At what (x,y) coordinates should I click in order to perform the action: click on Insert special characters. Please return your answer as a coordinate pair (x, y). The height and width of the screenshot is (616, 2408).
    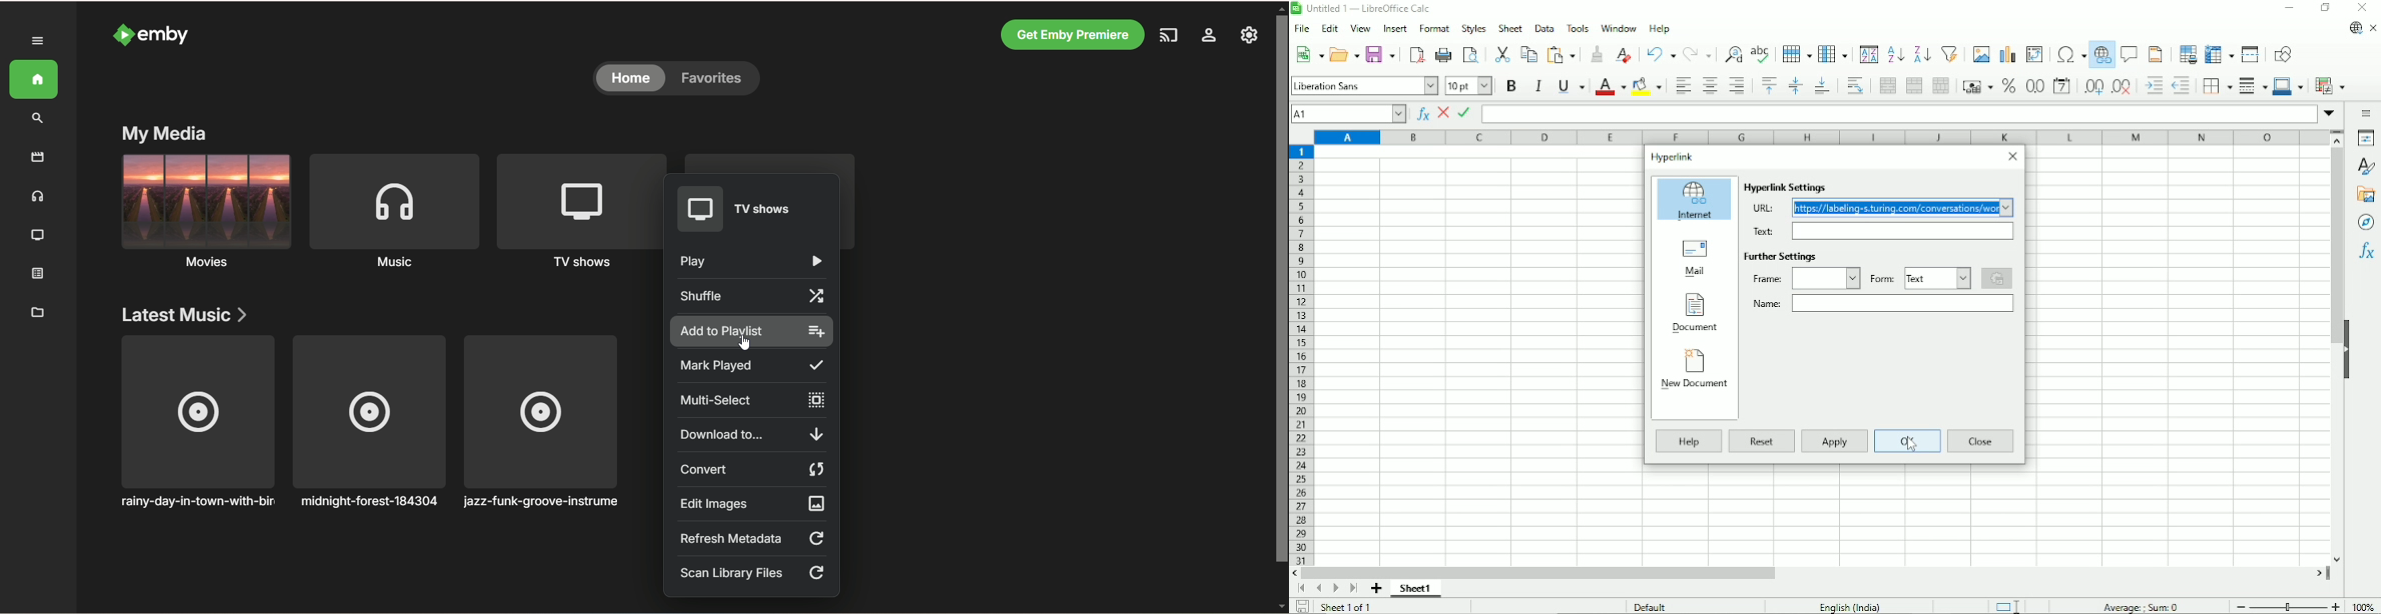
    Looking at the image, I should click on (2070, 55).